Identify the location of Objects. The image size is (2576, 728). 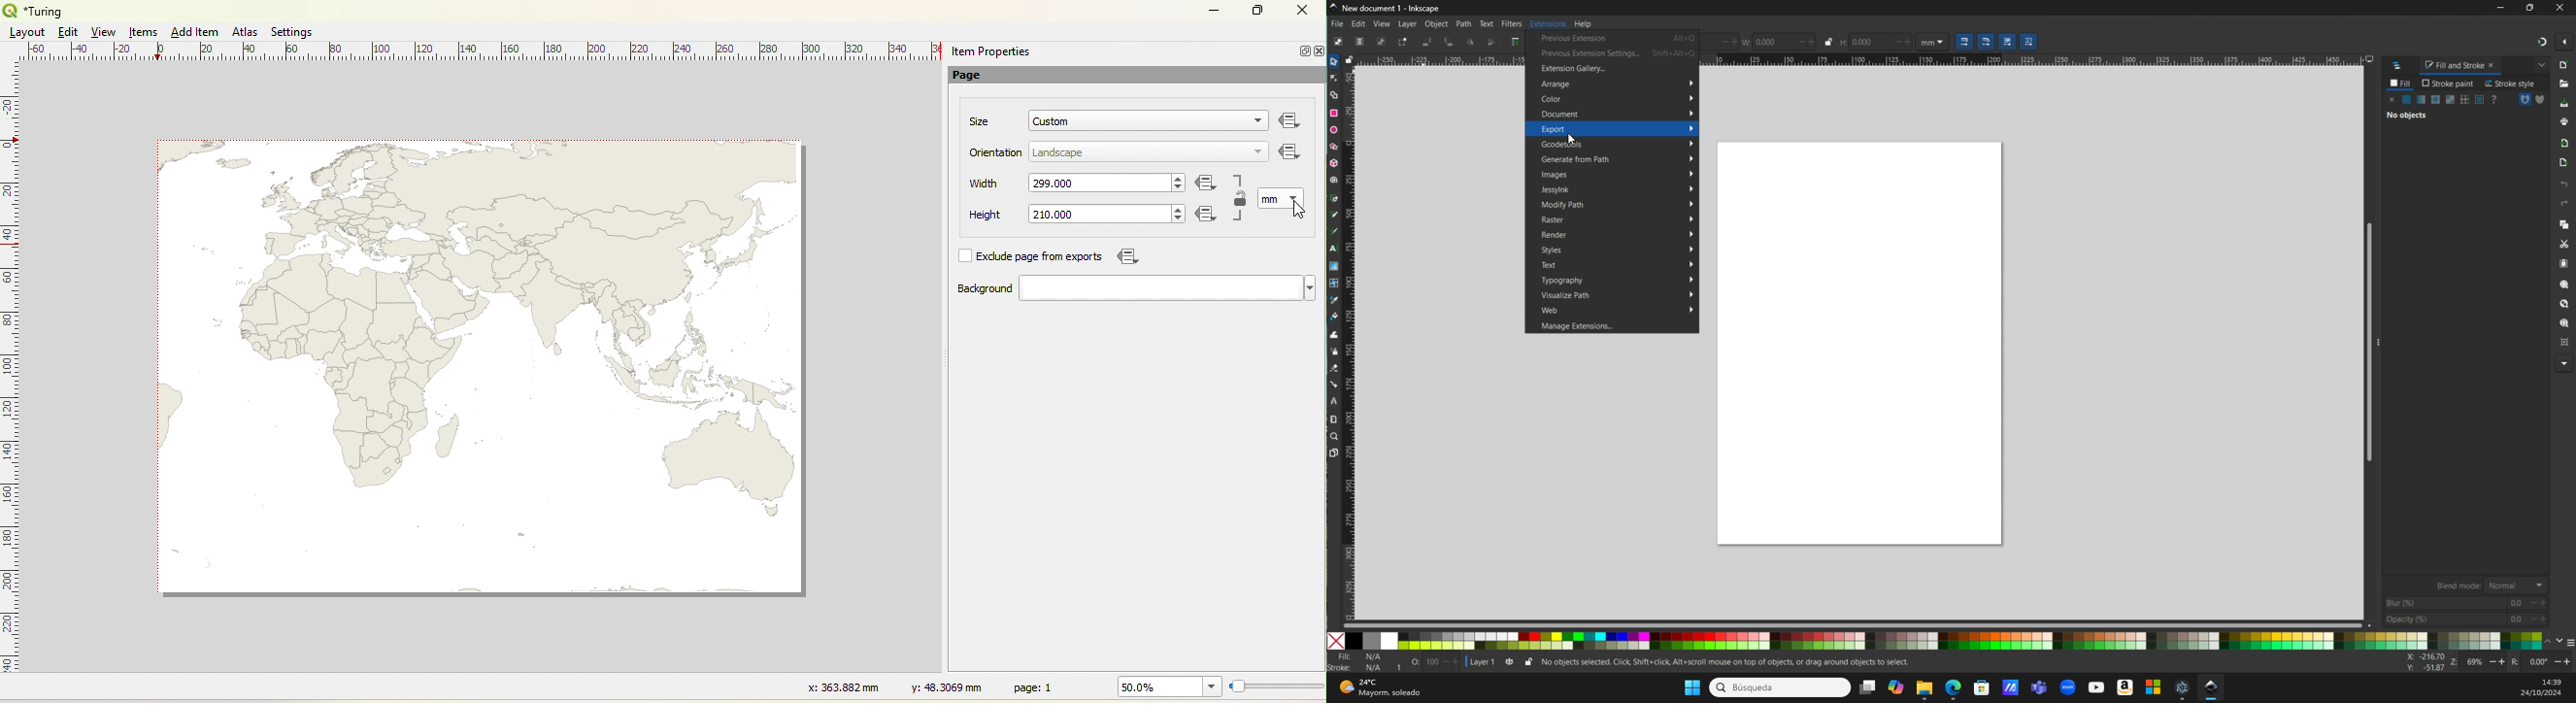
(2444, 111).